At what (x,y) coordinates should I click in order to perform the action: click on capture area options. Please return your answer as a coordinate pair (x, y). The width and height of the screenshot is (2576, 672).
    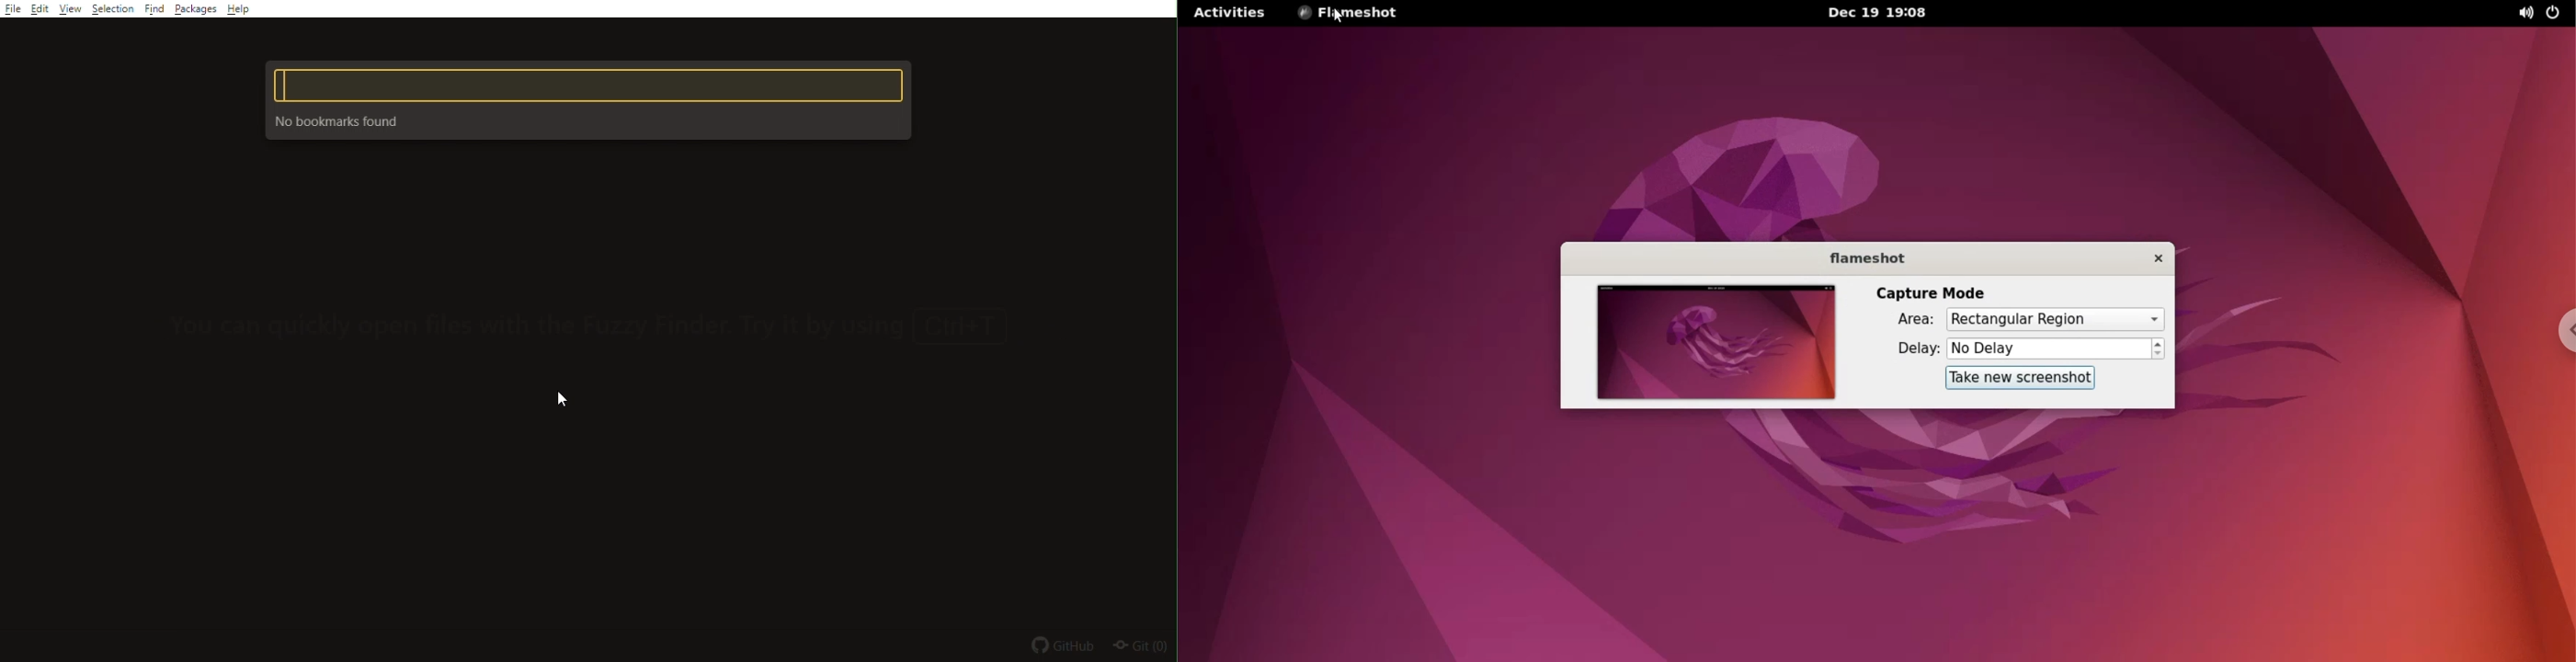
    Looking at the image, I should click on (2054, 319).